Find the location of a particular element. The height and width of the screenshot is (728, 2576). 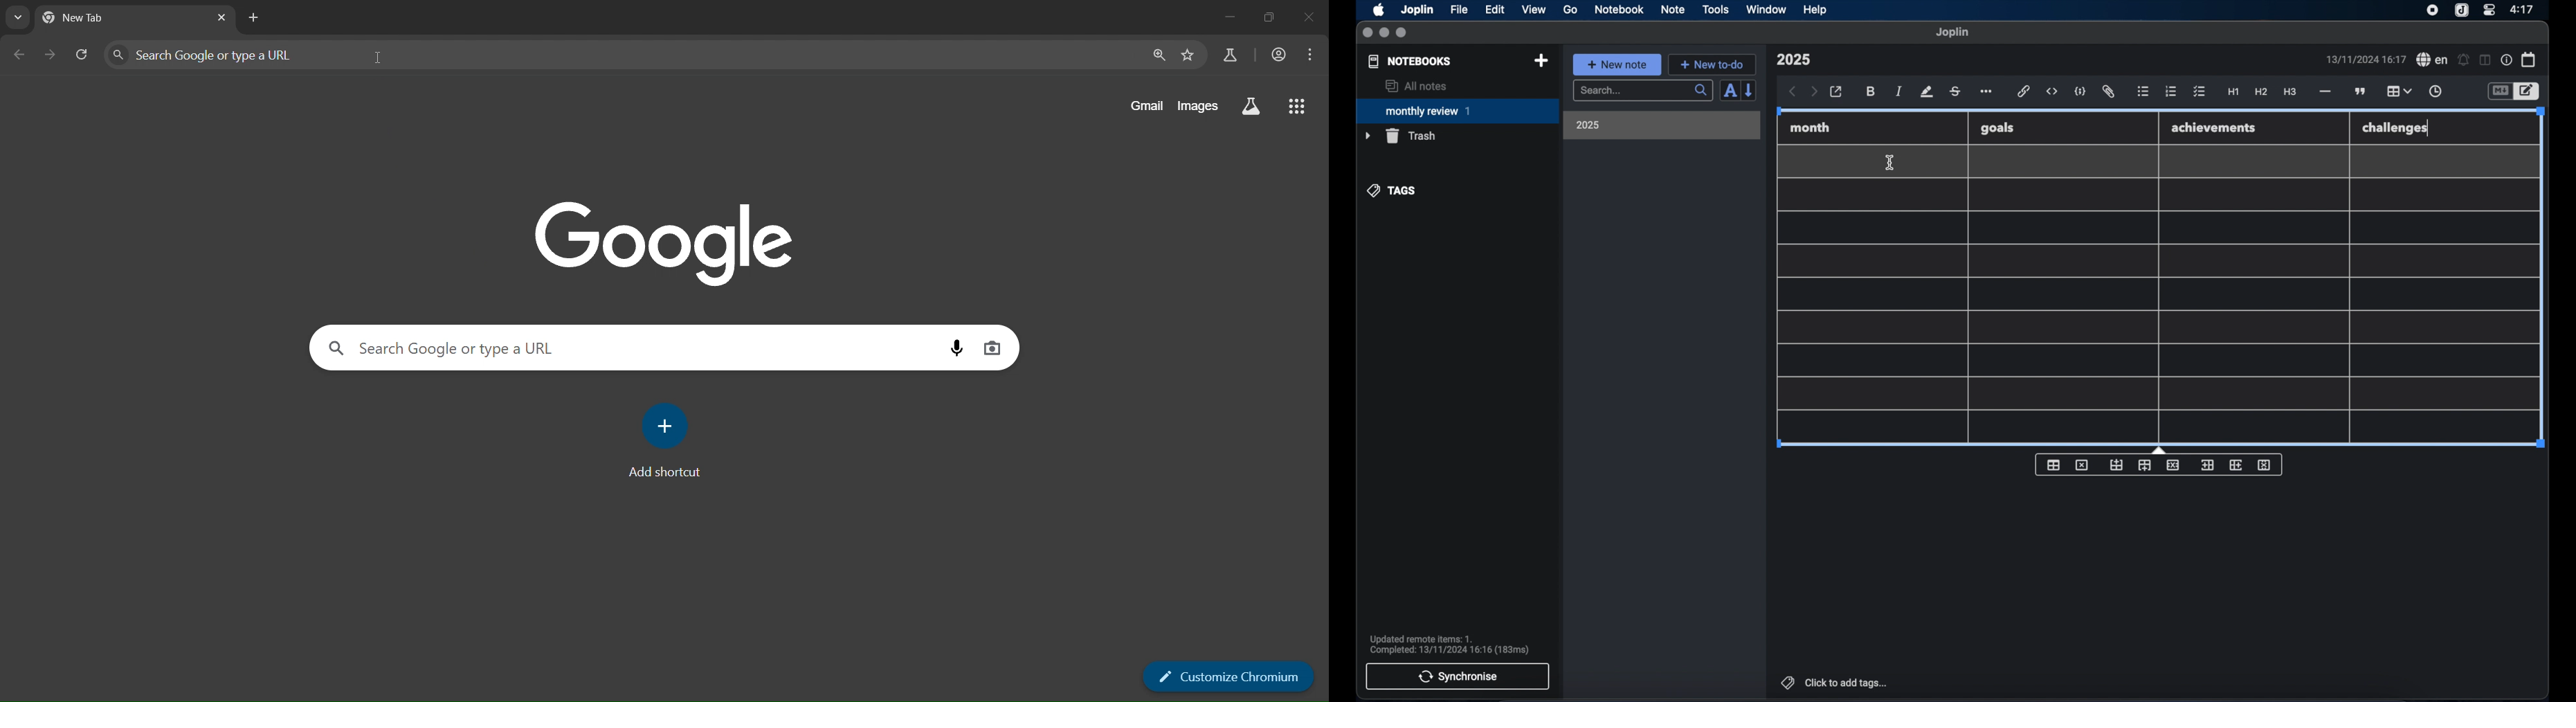

inline code is located at coordinates (2052, 92).